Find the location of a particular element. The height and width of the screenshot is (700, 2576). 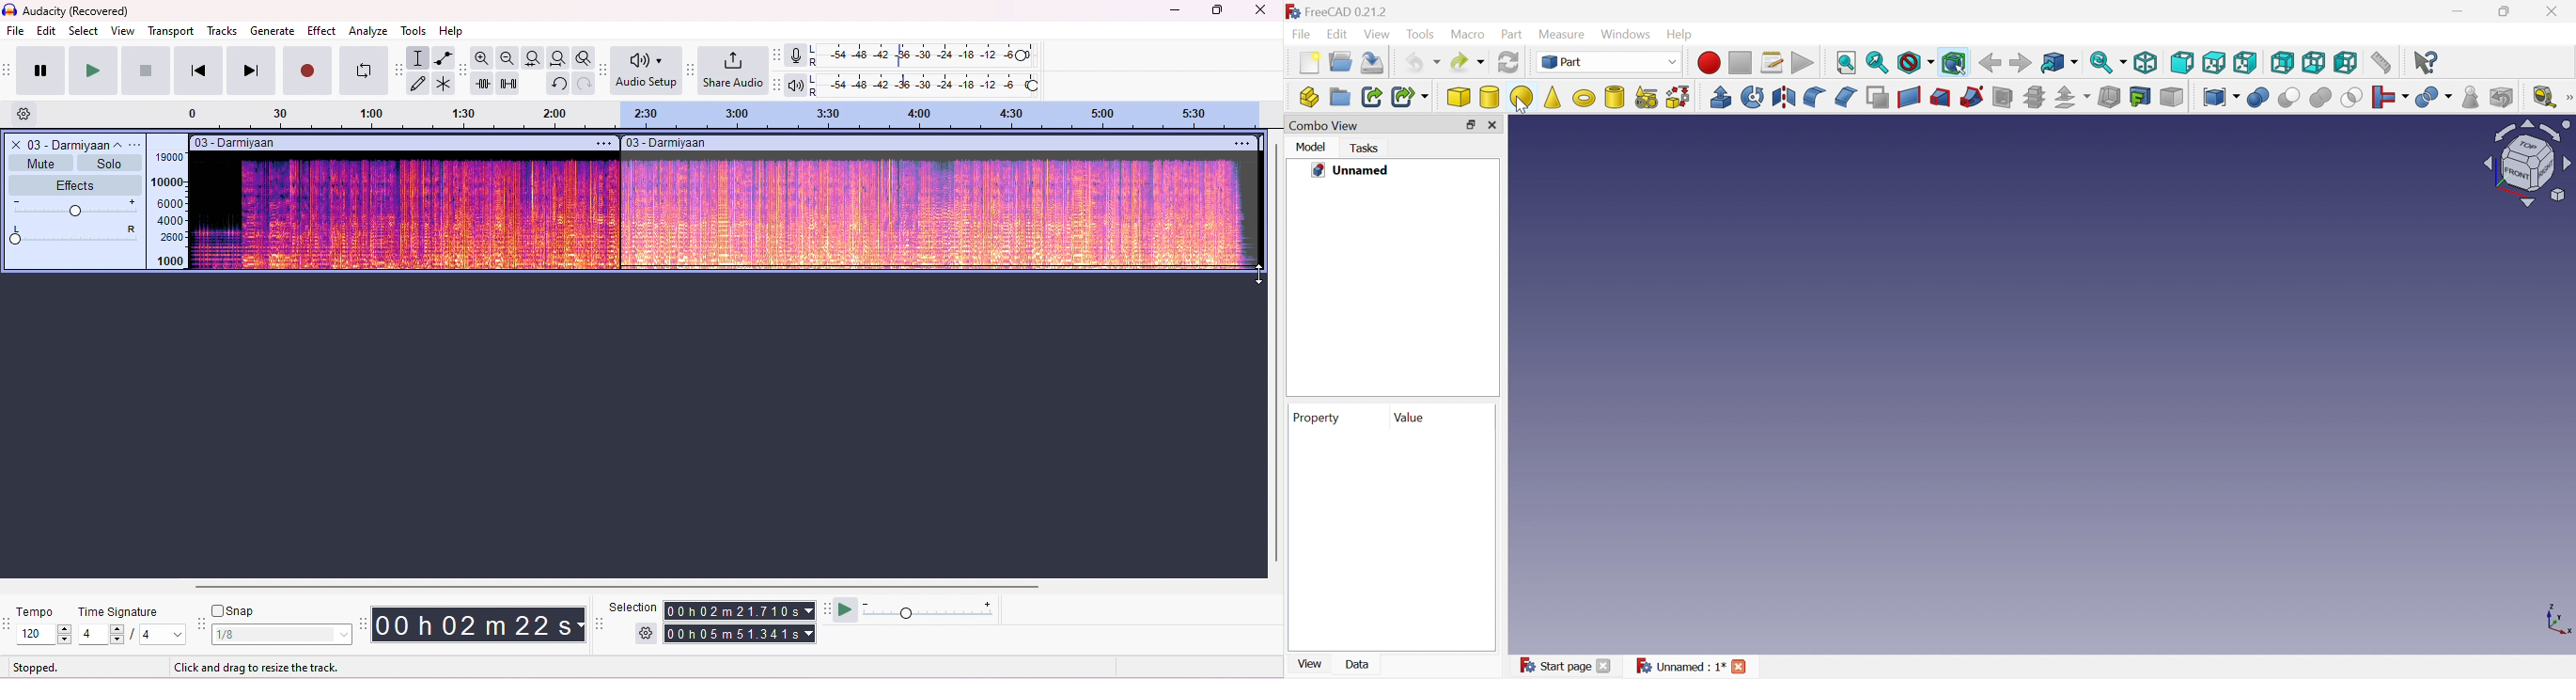

timeline is located at coordinates (732, 115).